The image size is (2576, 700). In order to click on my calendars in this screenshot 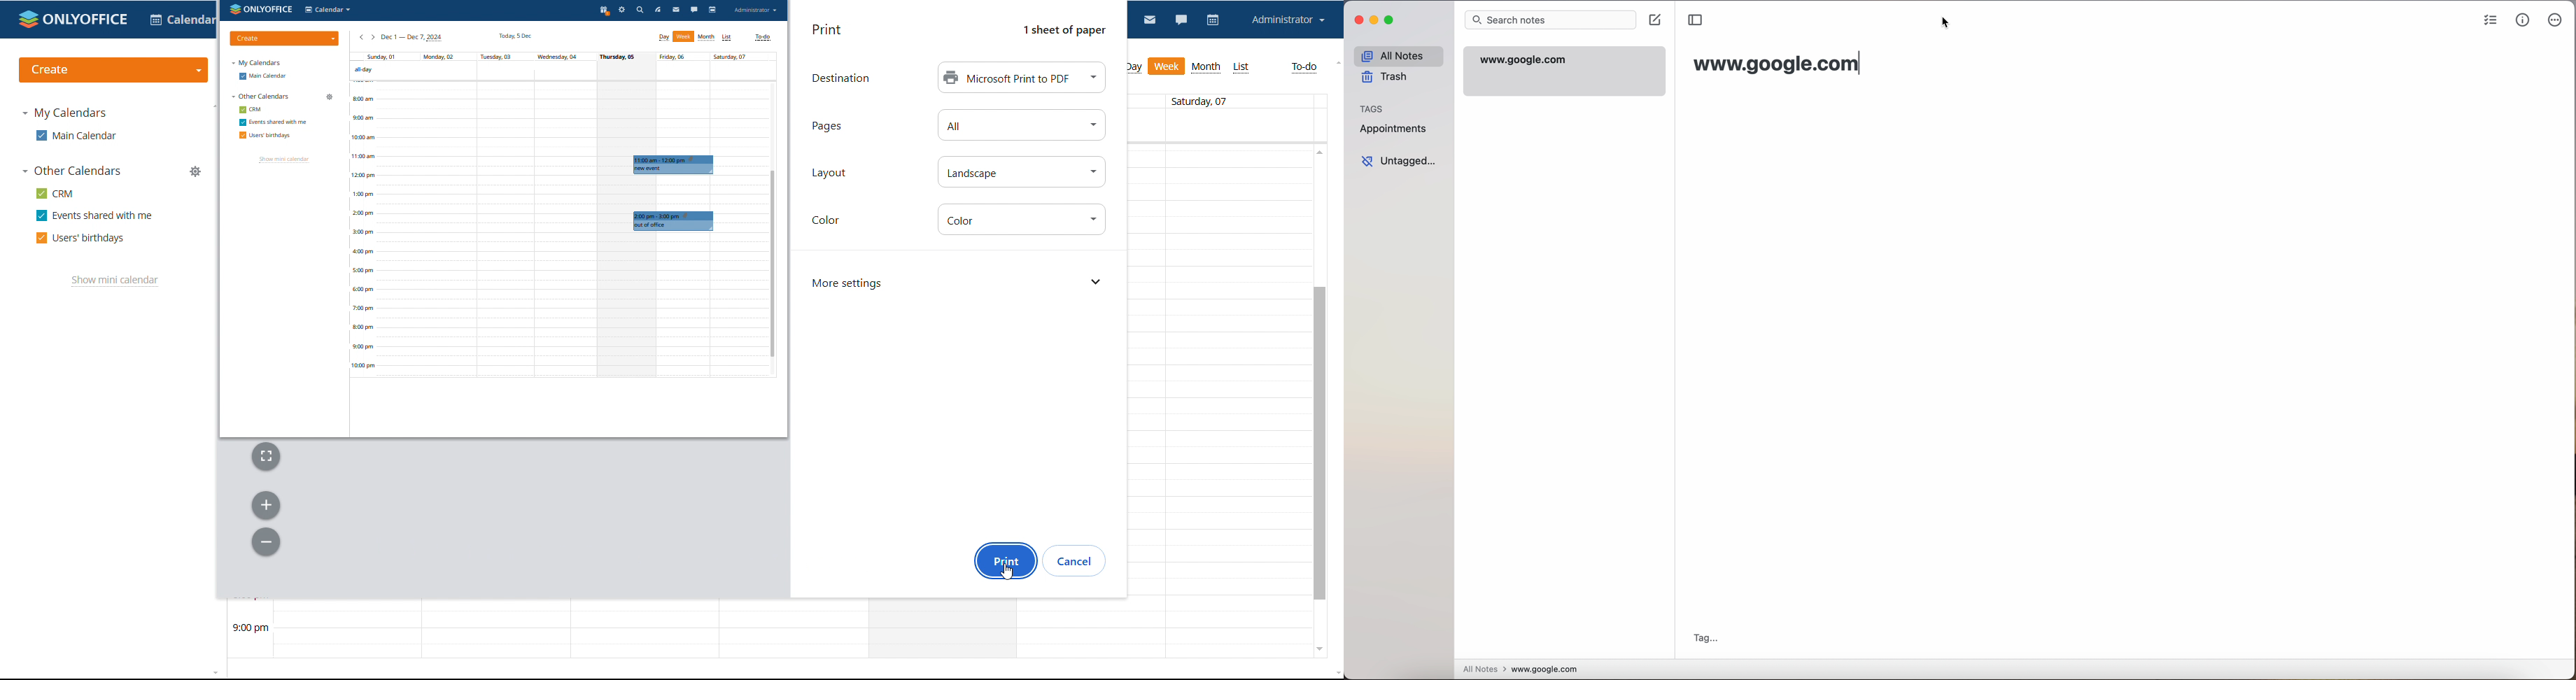, I will do `click(64, 113)`.